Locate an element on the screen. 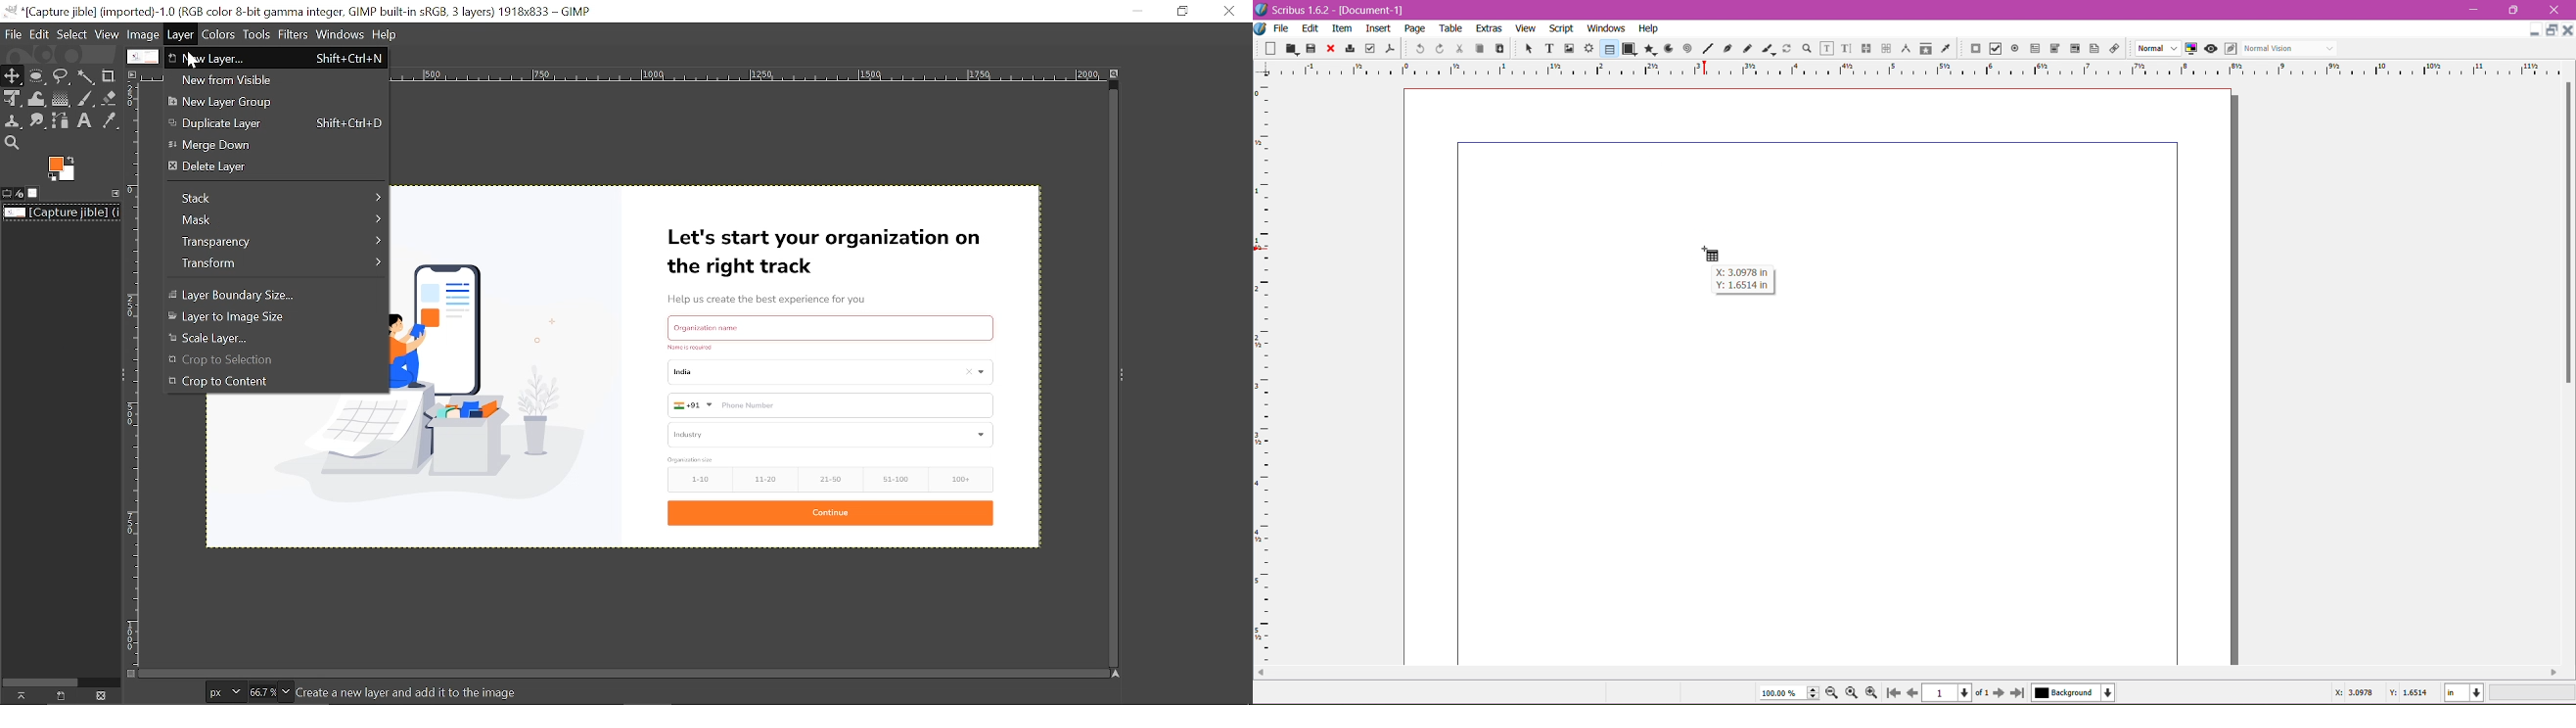 The height and width of the screenshot is (728, 2576). Toggle Color Management System is located at coordinates (2190, 48).